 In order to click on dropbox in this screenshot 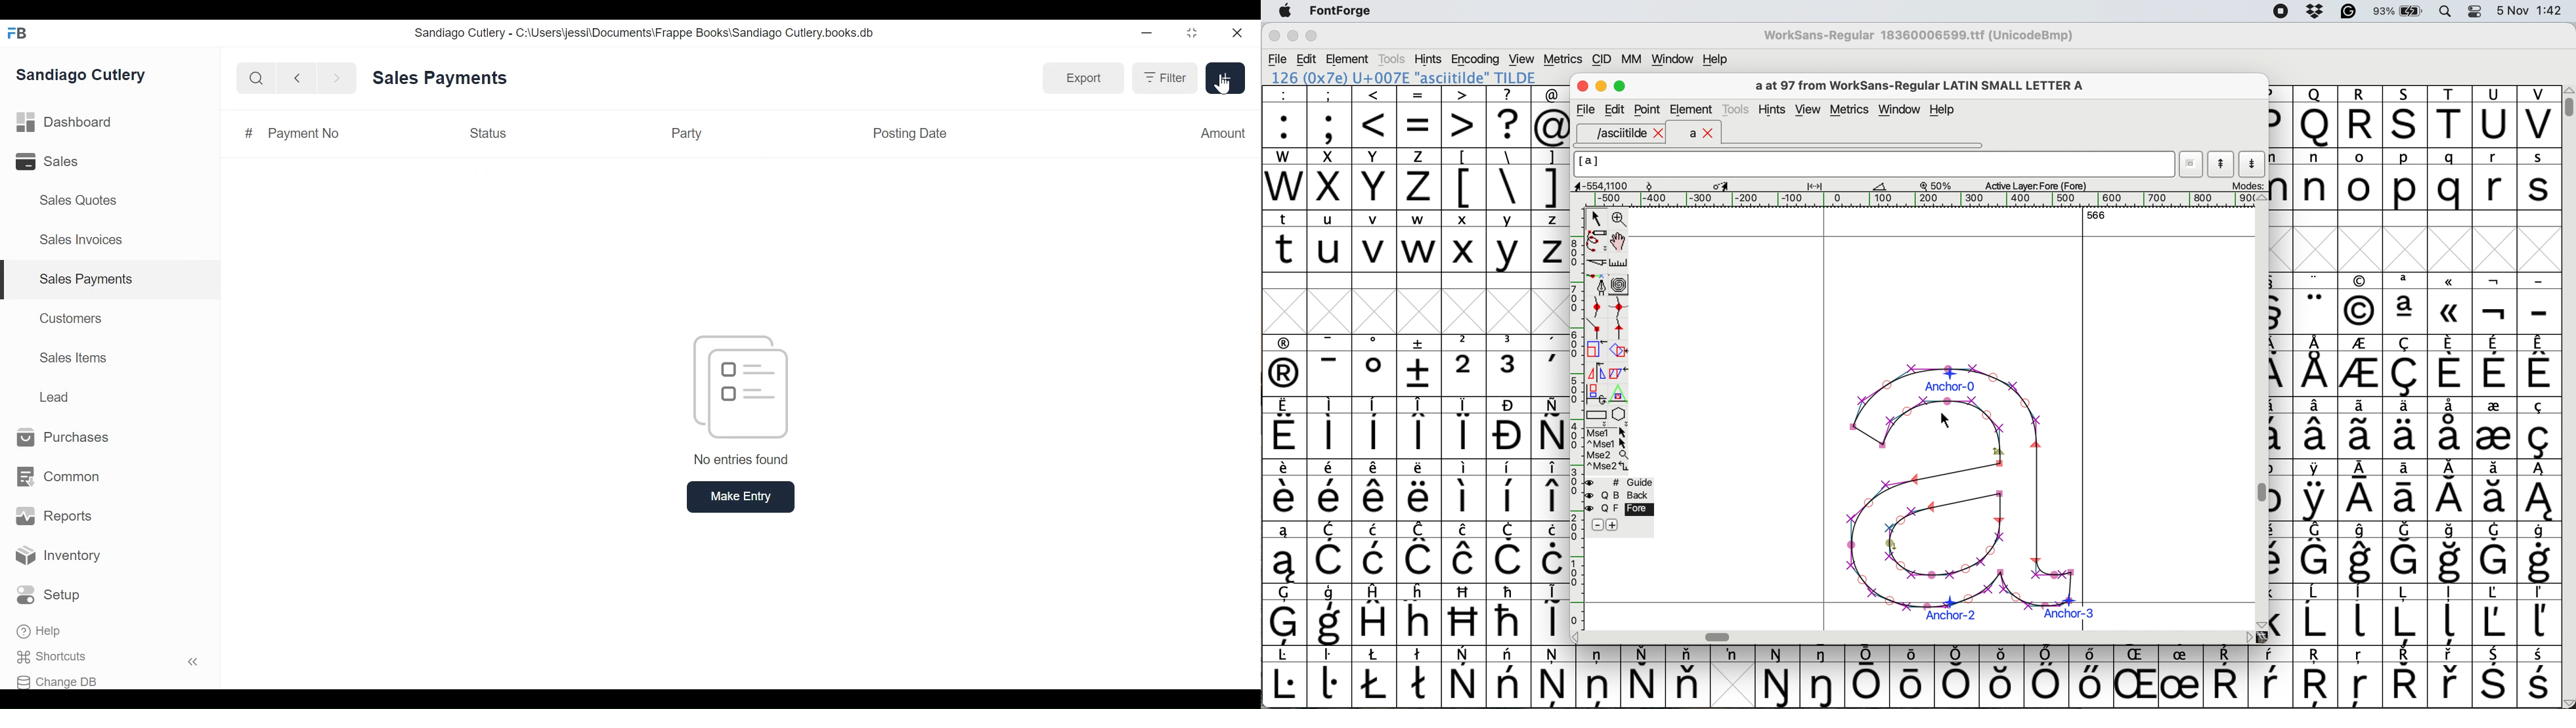, I will do `click(2312, 11)`.